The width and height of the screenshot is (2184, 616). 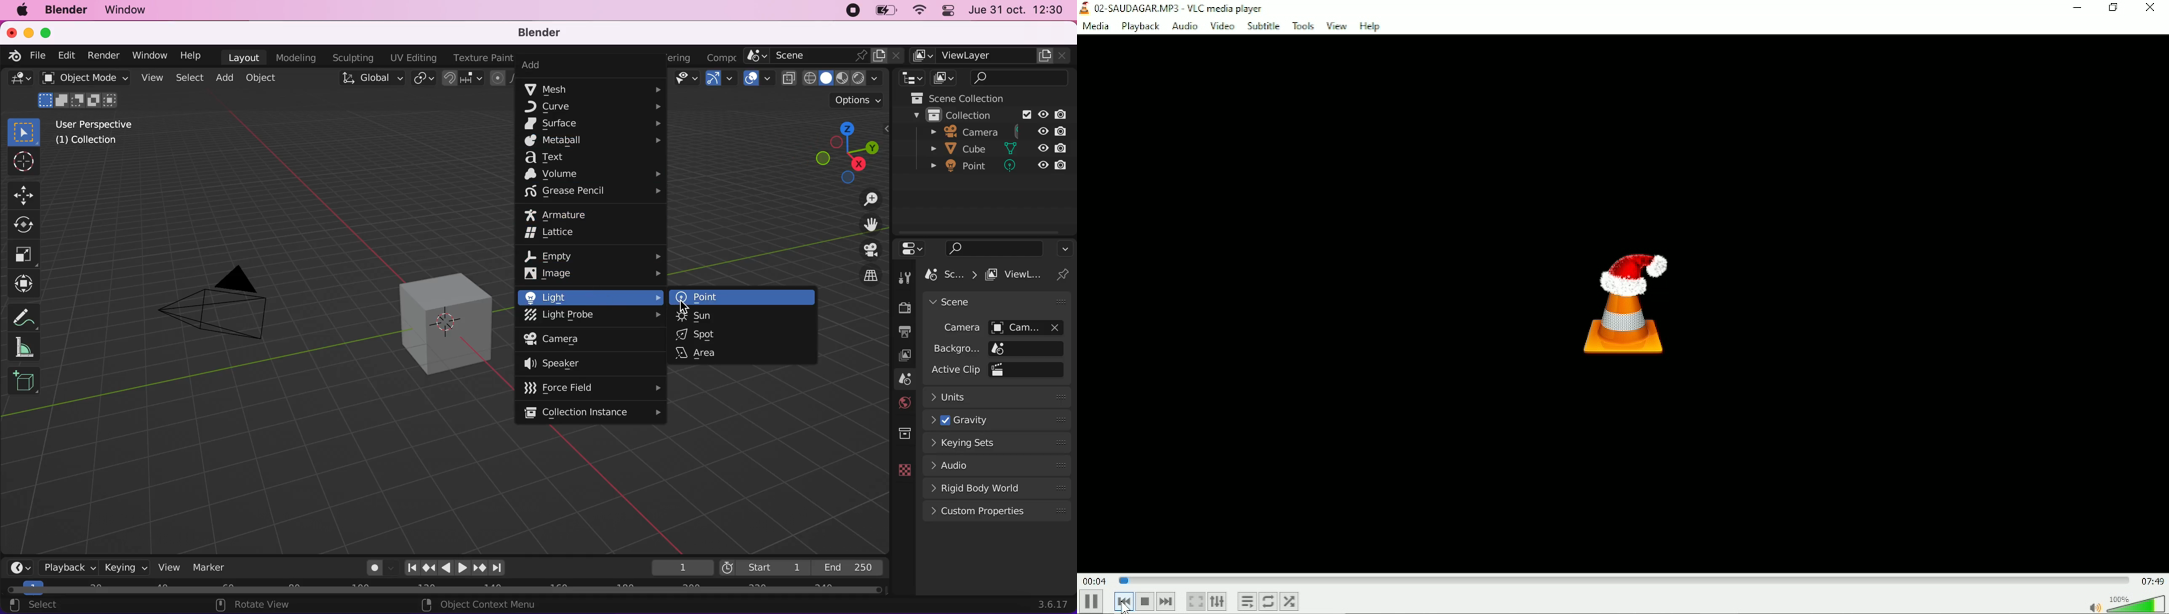 I want to click on ‘www Songs. PK - Tughe Main Pyar Karu - waw.Songs PK - VLC media player, so click(x=1256, y=8).